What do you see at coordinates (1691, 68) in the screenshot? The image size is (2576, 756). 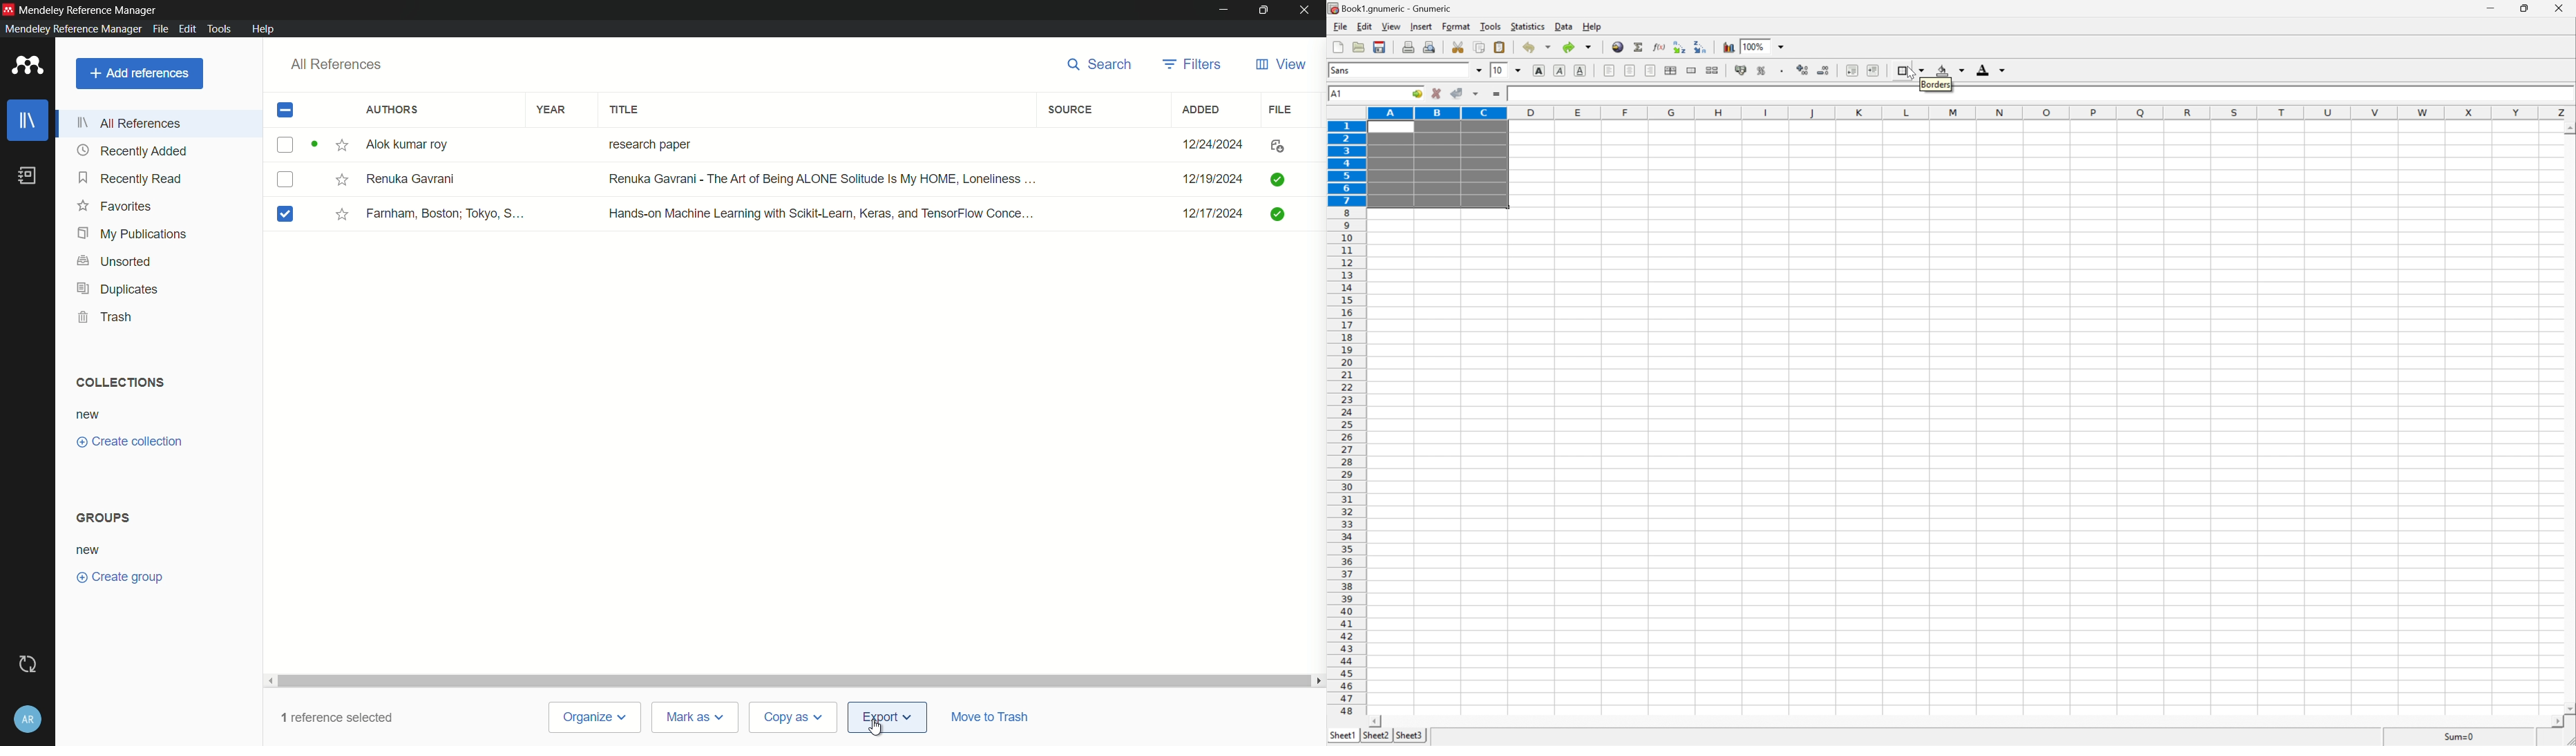 I see `merge a range of cells` at bounding box center [1691, 68].